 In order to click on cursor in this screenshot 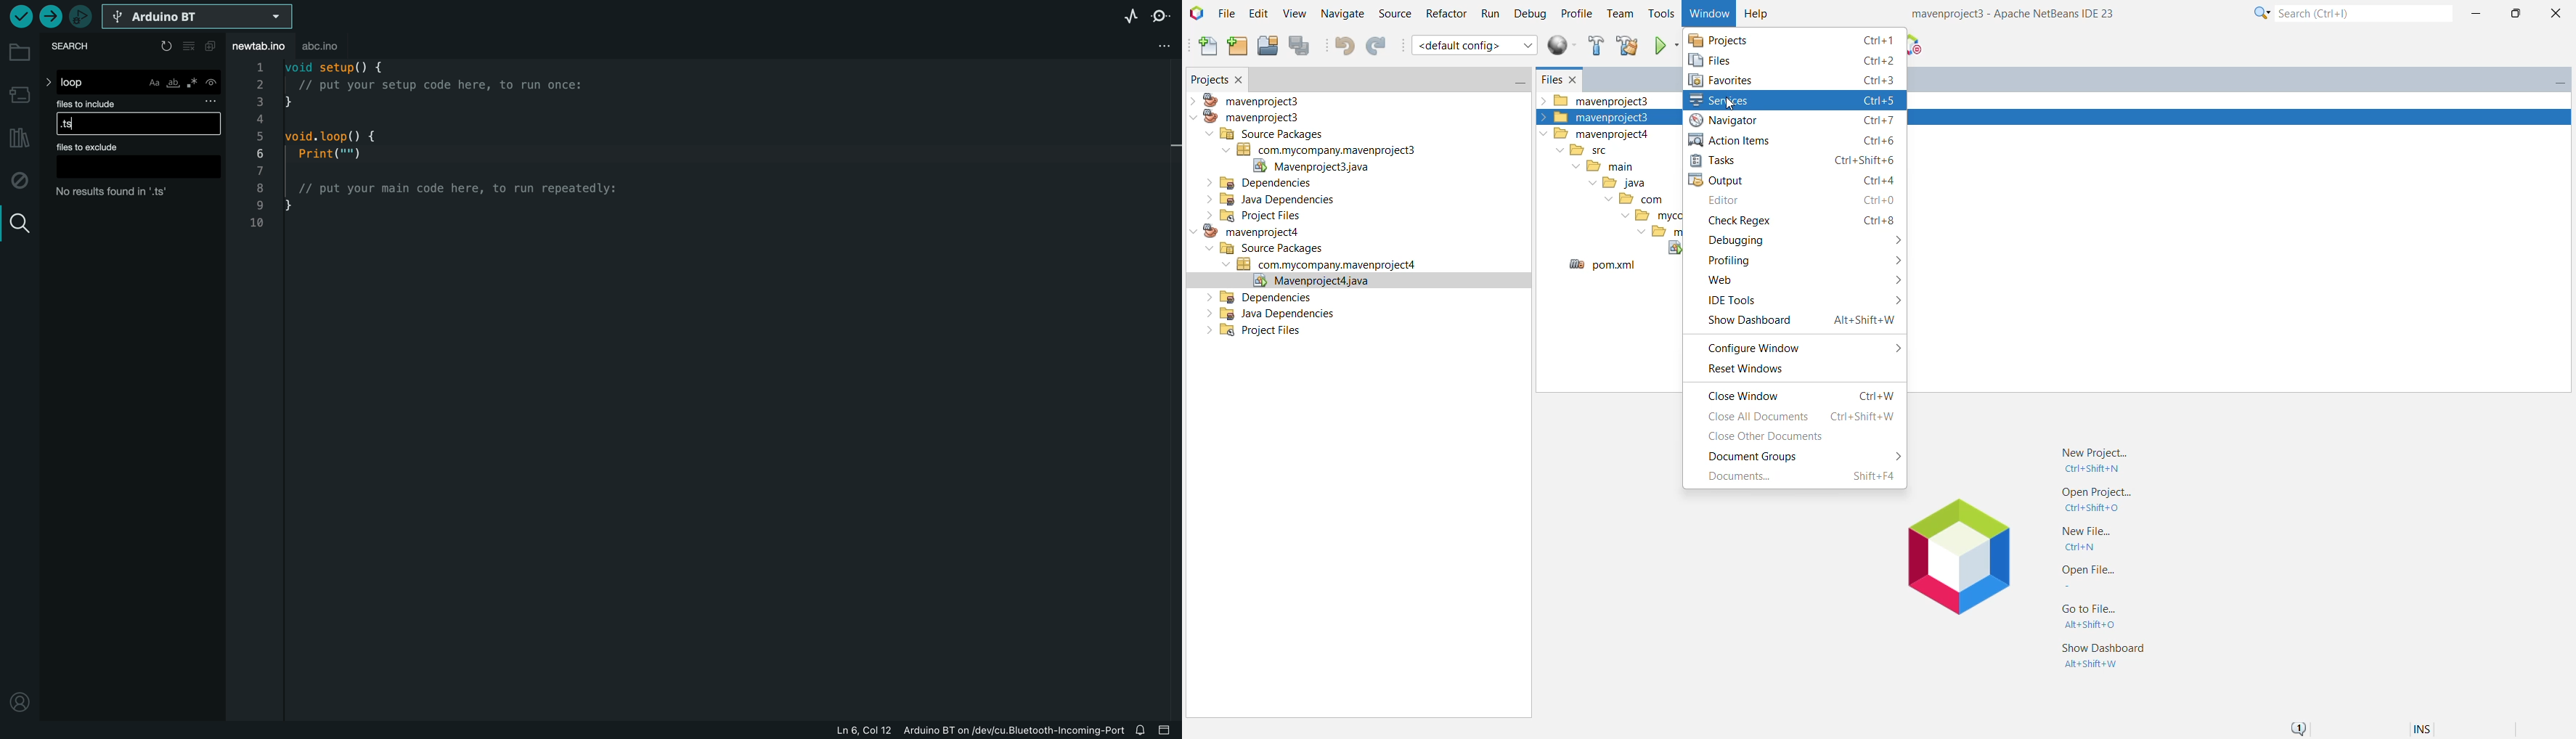, I will do `click(1725, 103)`.